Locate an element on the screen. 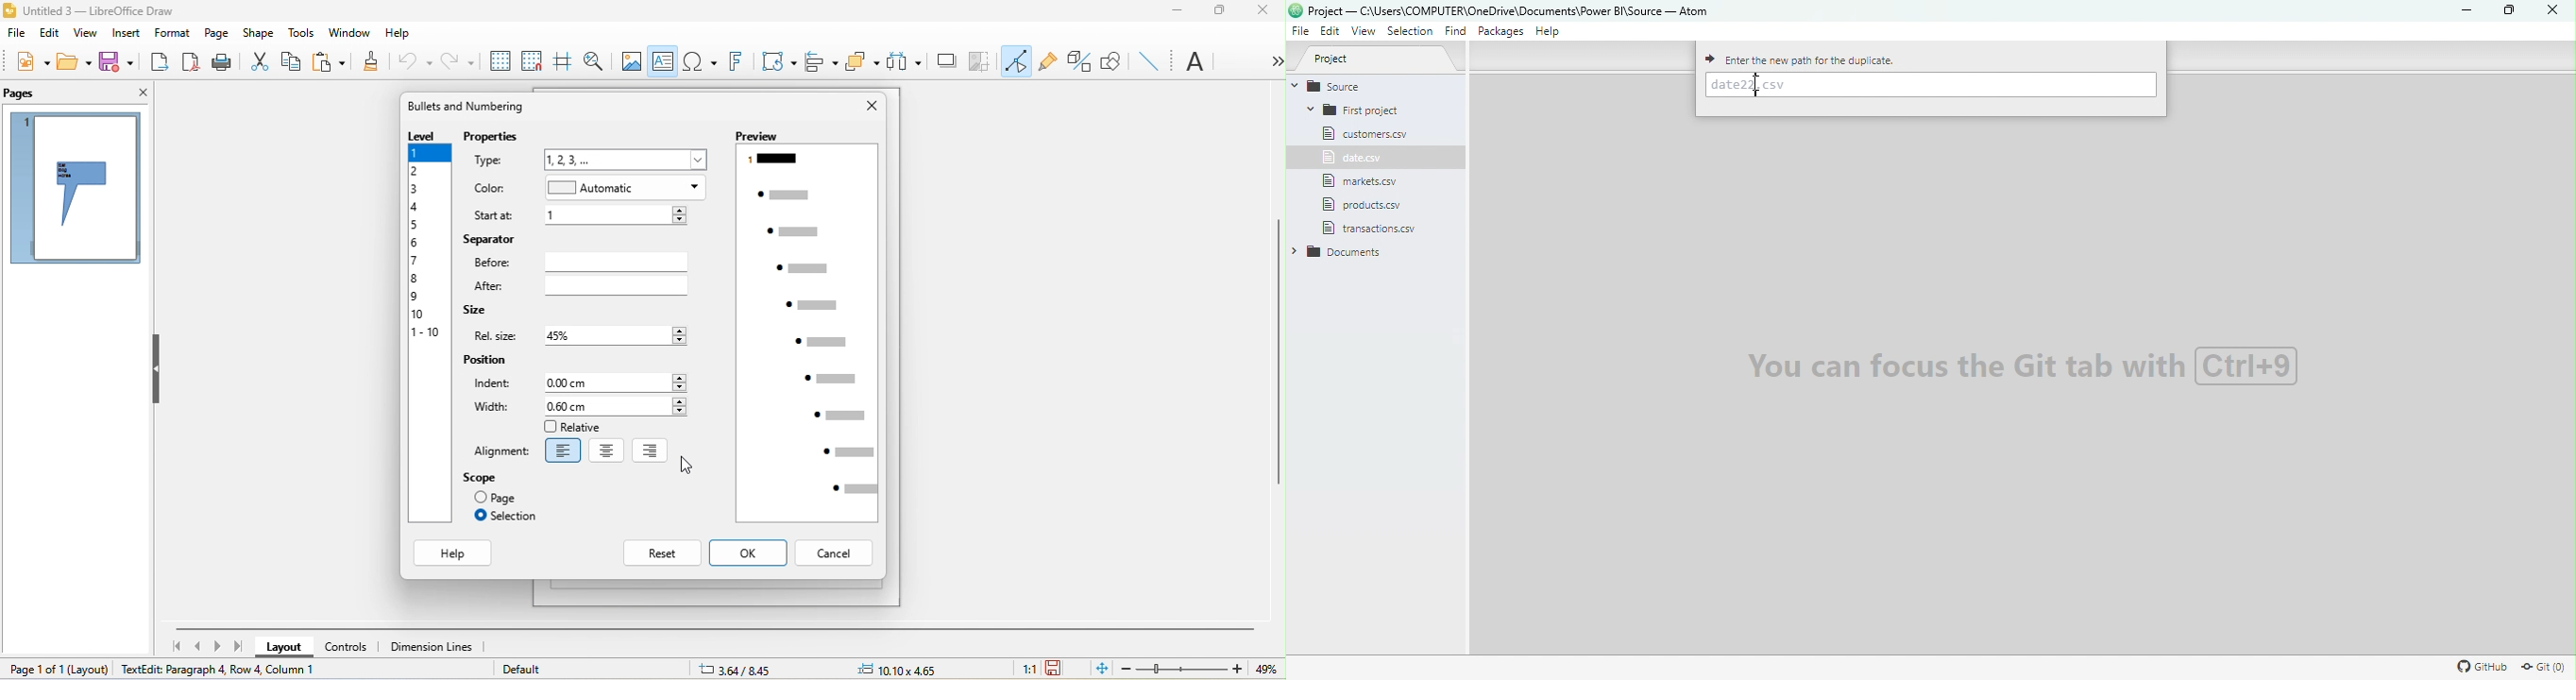 This screenshot has width=2576, height=700. gluepoint function is located at coordinates (1047, 64).